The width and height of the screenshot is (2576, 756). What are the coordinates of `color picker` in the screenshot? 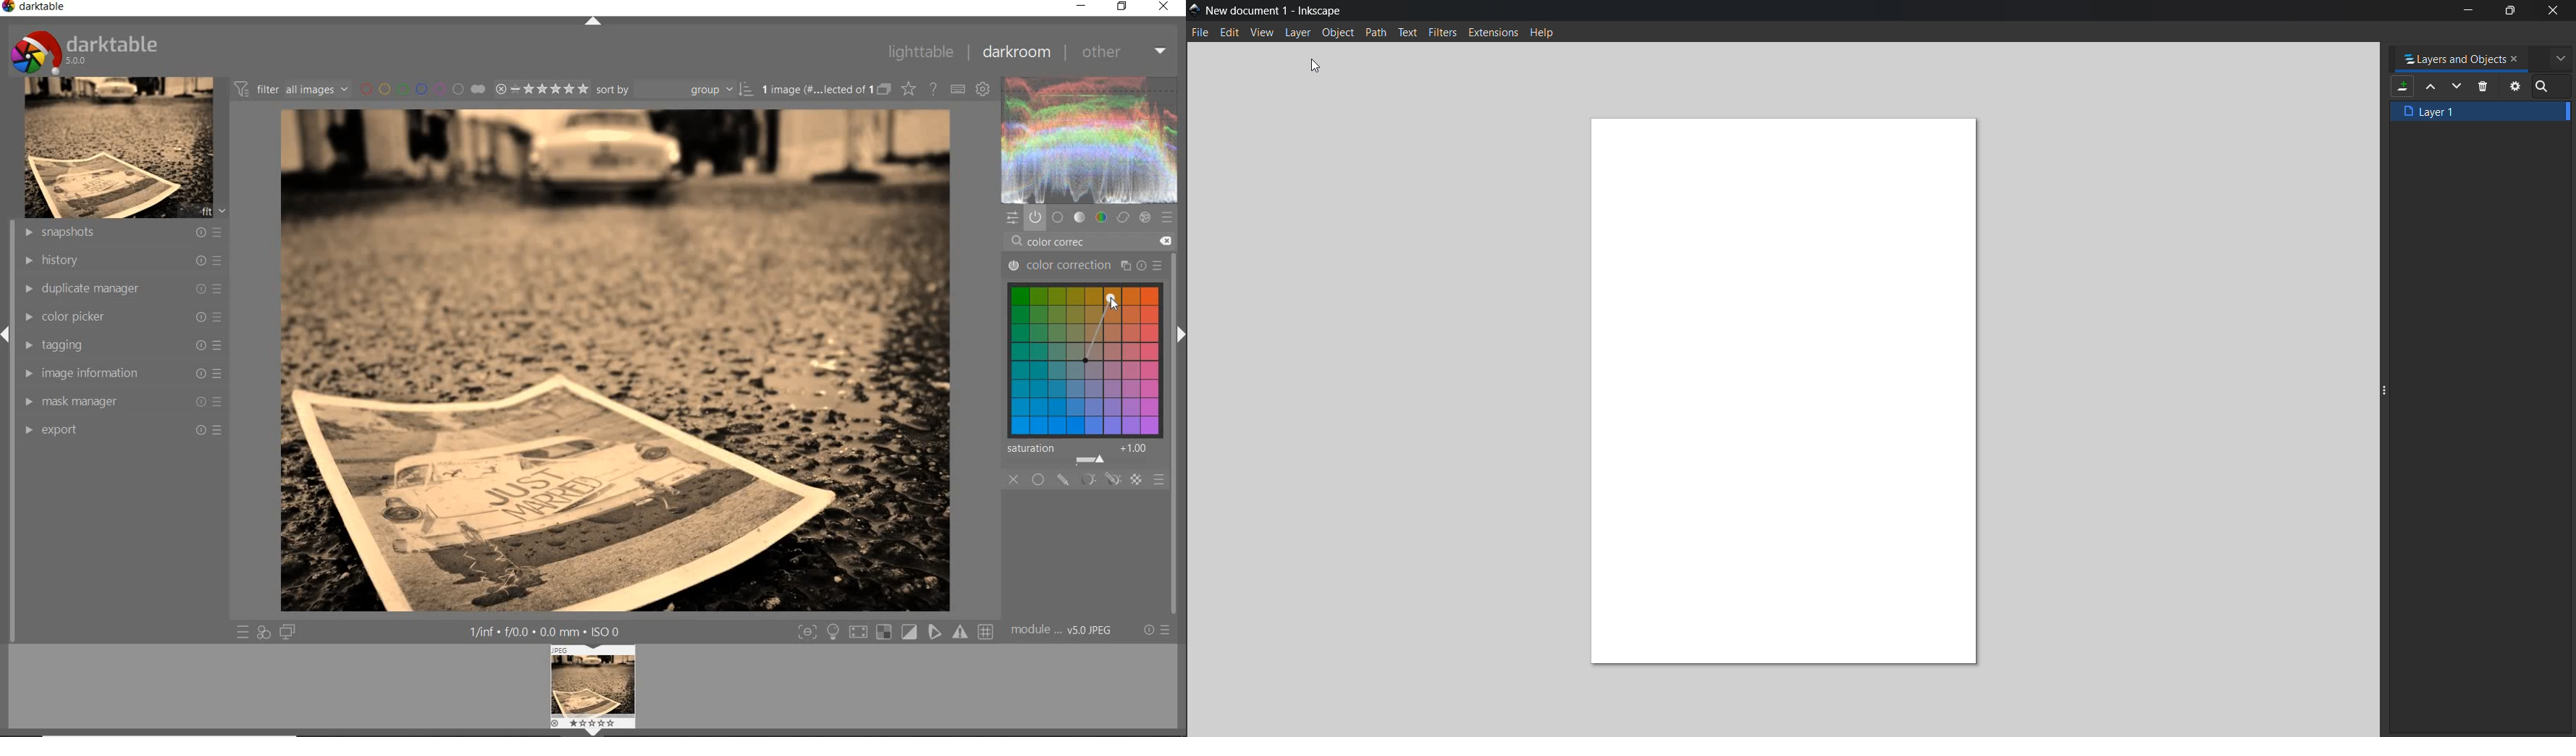 It's located at (124, 317).